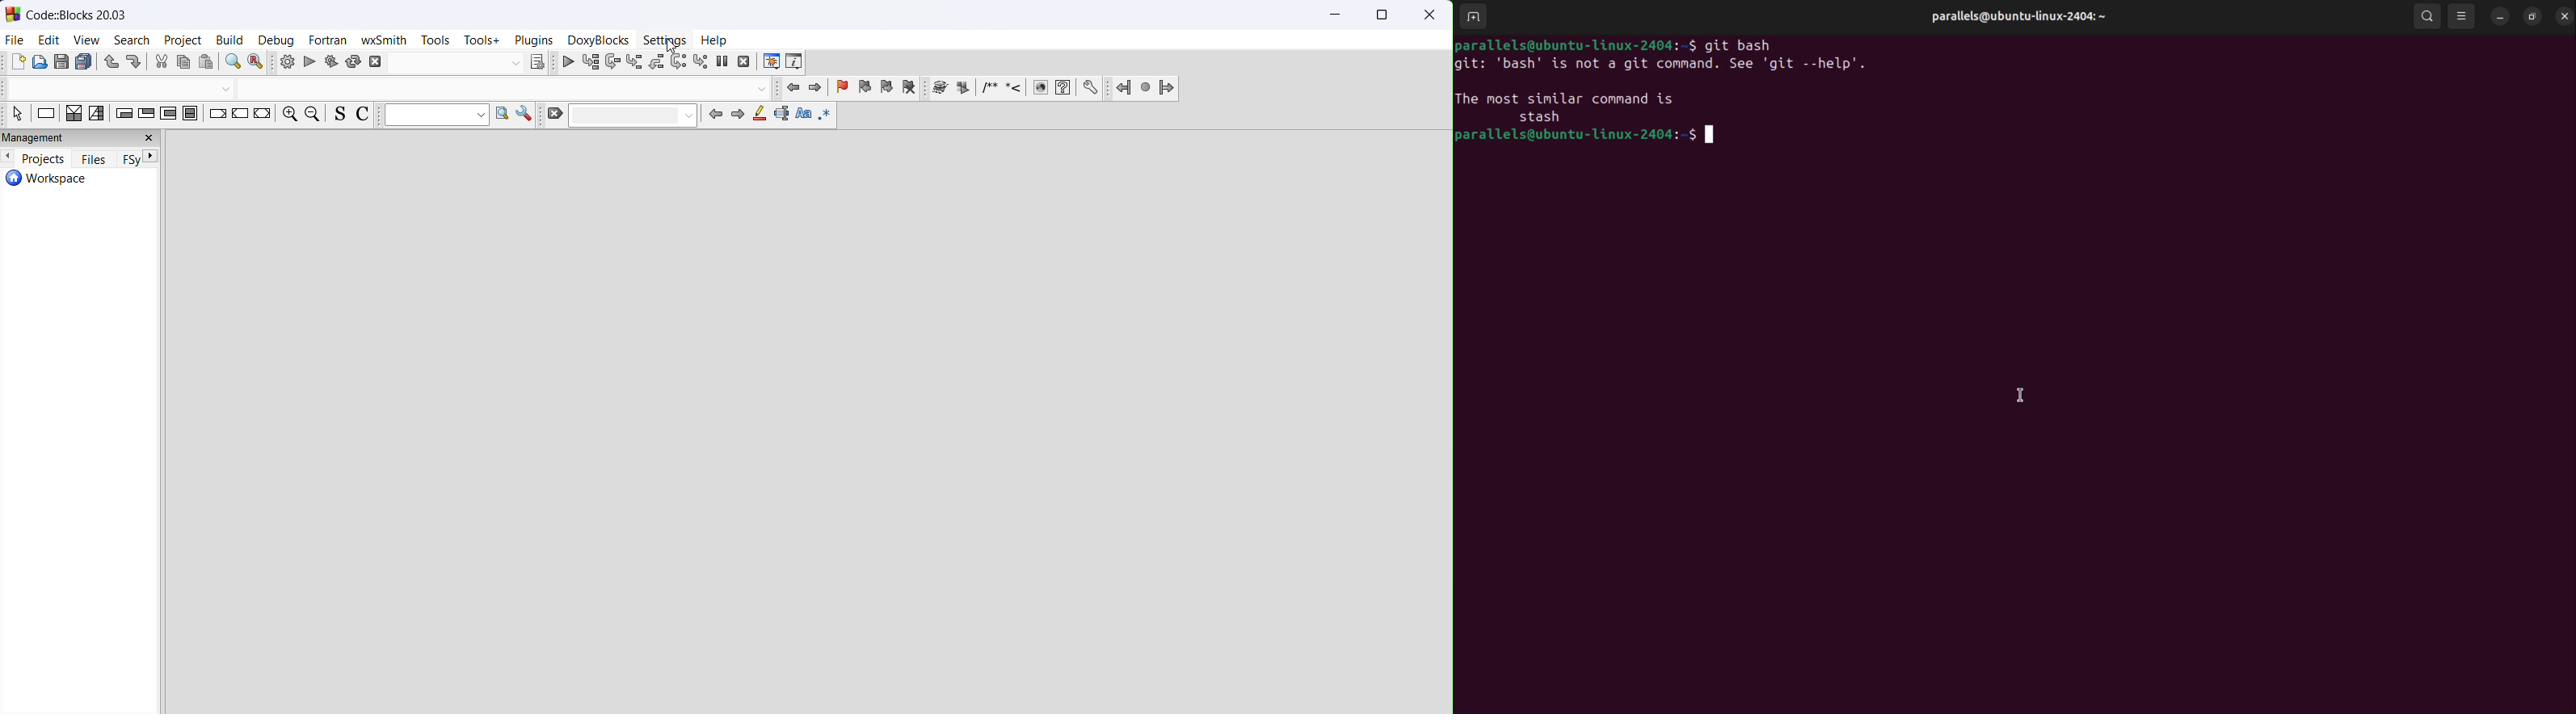  What do you see at coordinates (715, 40) in the screenshot?
I see `help` at bounding box center [715, 40].